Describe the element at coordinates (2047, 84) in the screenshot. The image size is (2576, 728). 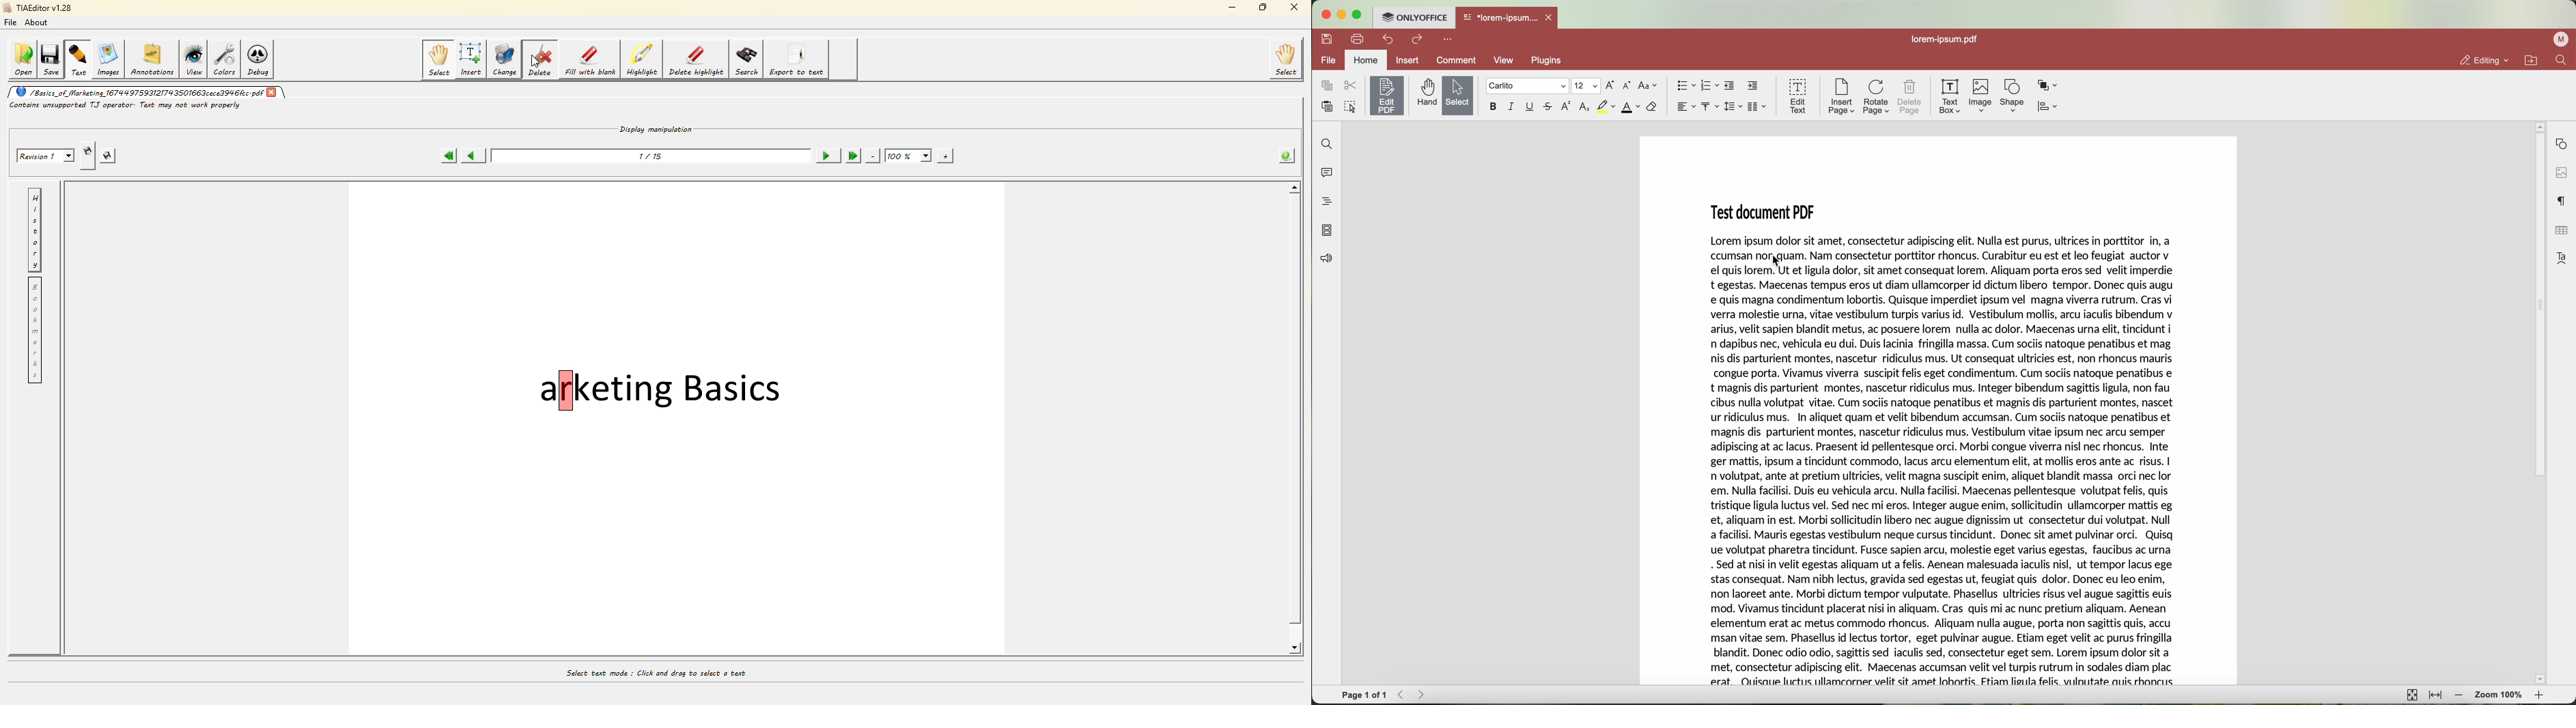
I see `arrange shape` at that location.